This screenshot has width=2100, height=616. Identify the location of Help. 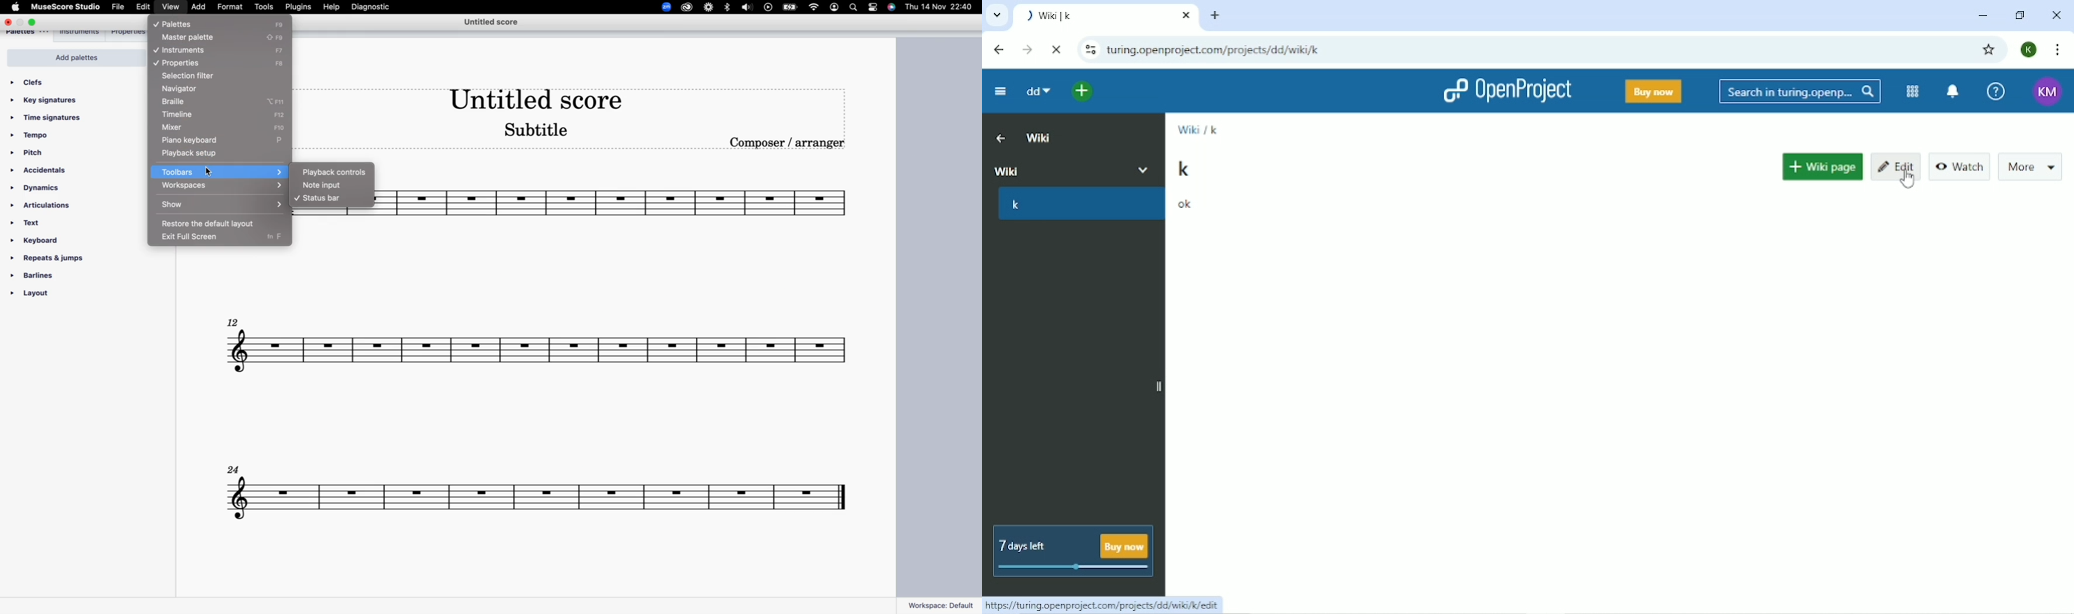
(1995, 91).